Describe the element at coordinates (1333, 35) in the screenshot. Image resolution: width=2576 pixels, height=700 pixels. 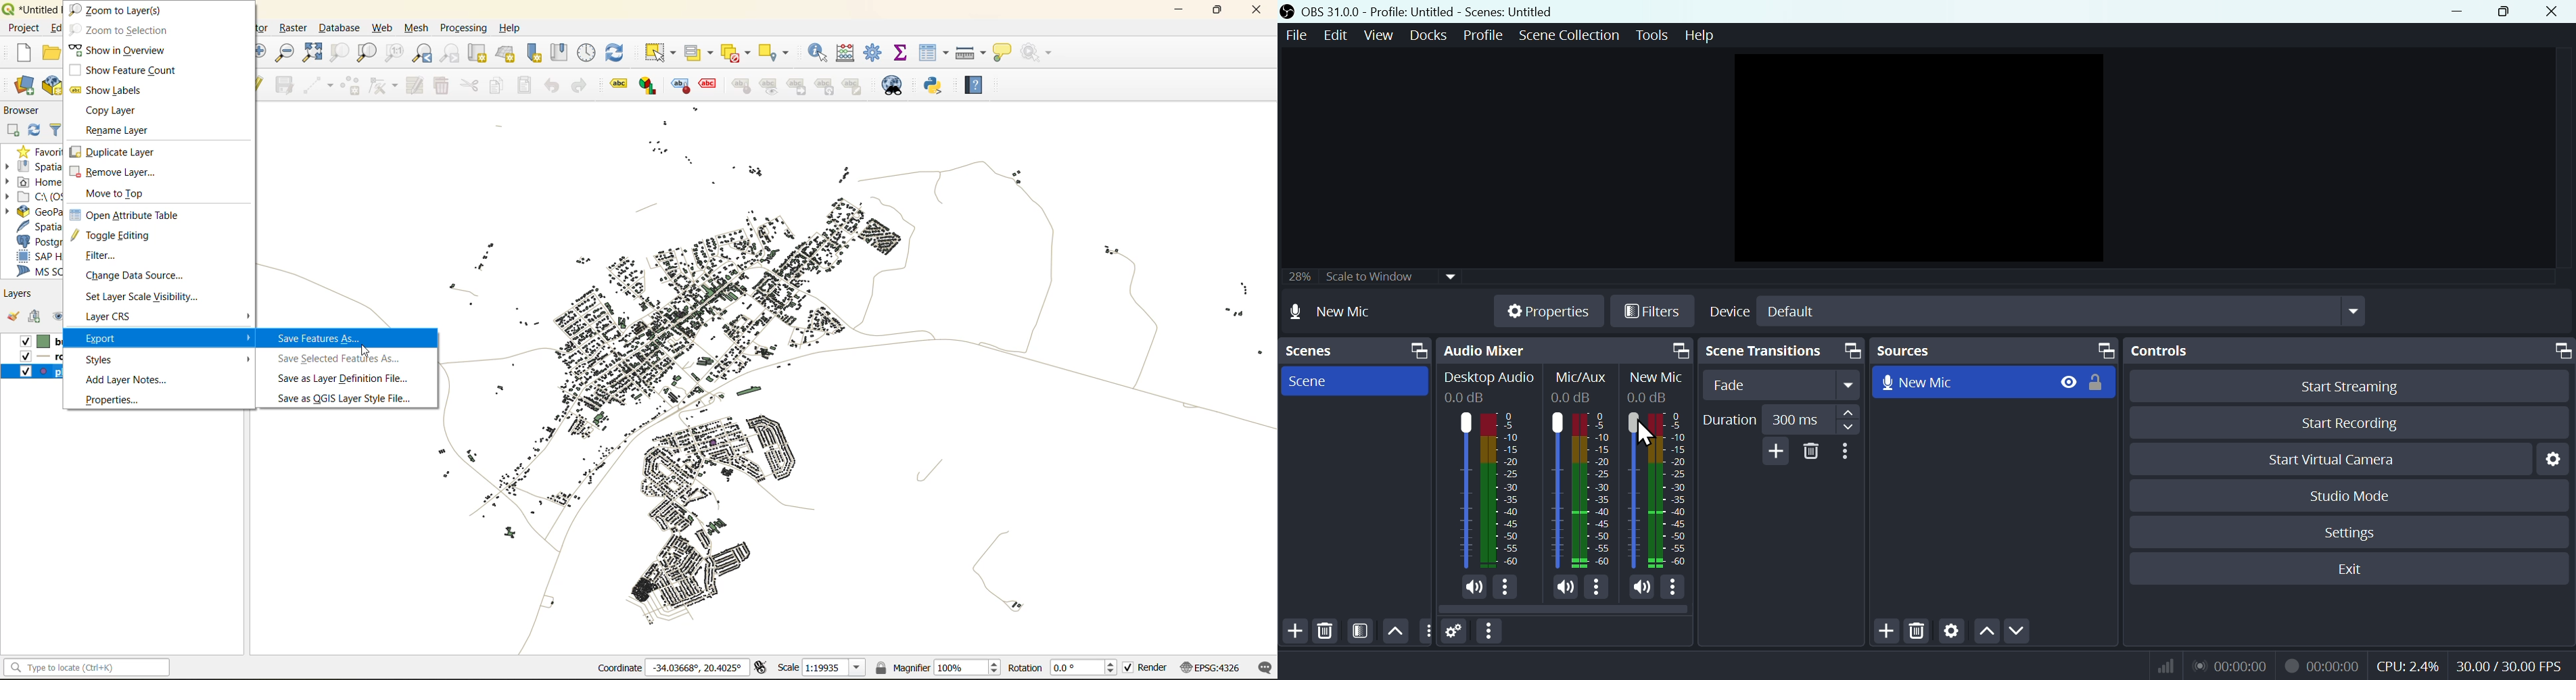
I see `Edit` at that location.